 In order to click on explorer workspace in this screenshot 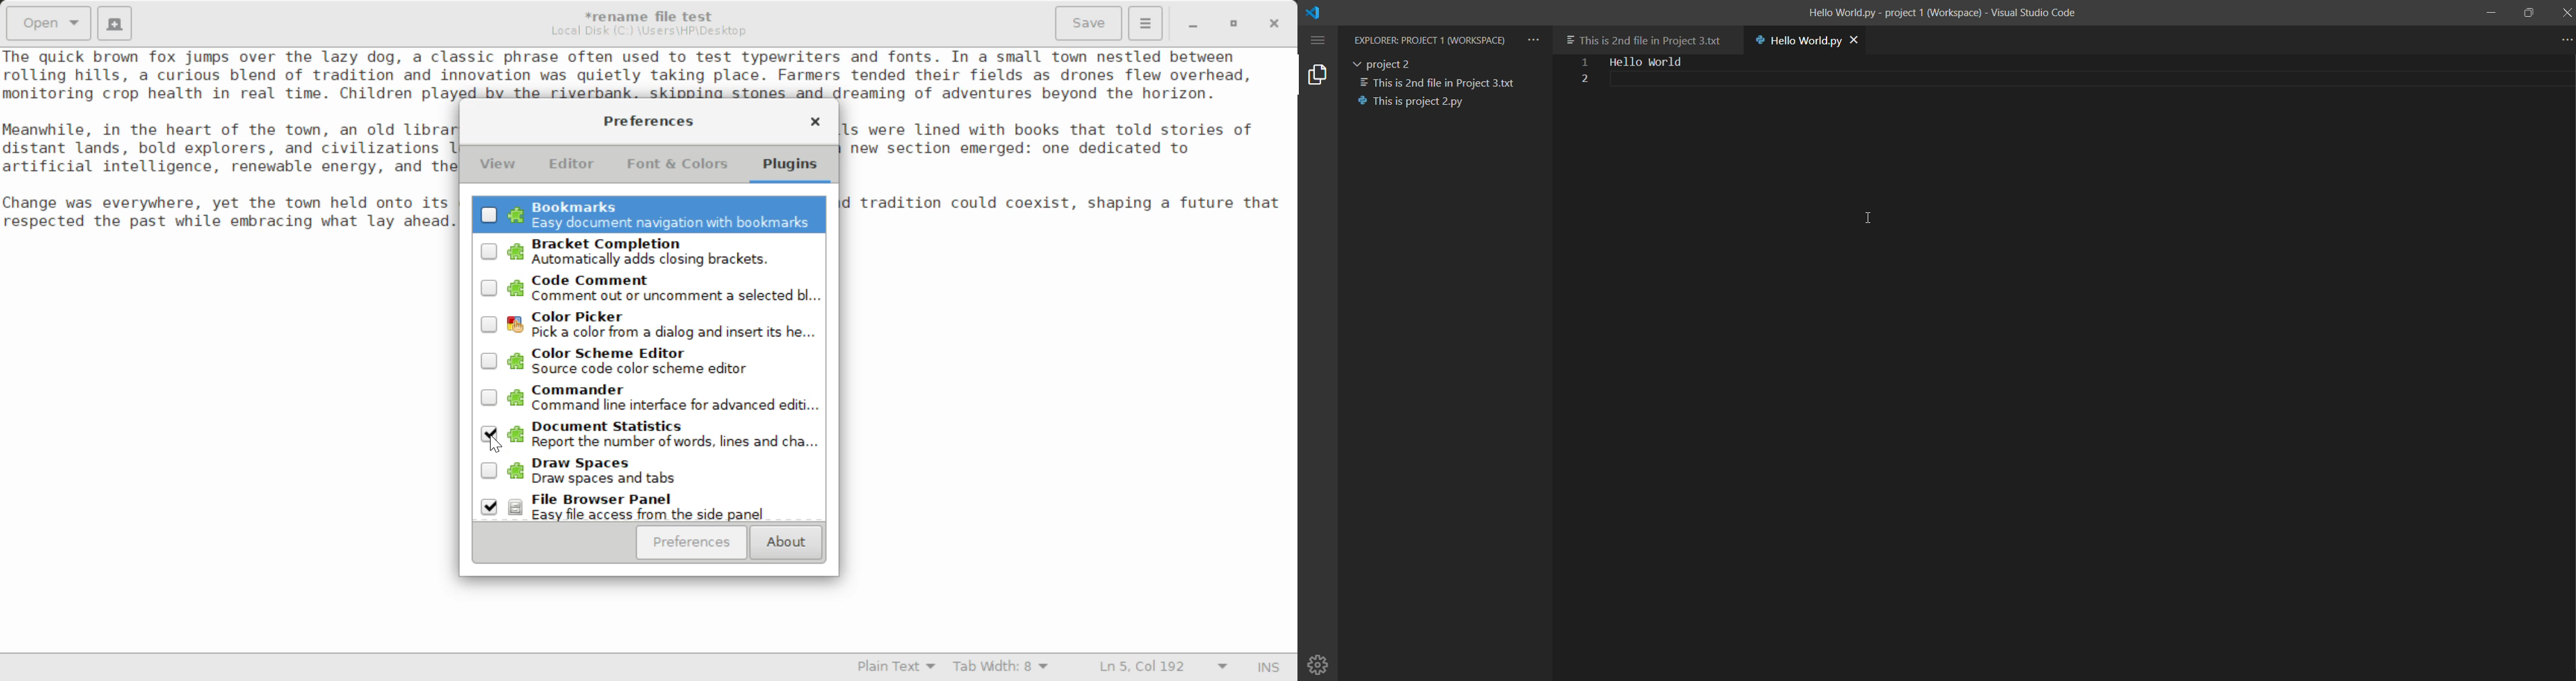, I will do `click(1431, 38)`.